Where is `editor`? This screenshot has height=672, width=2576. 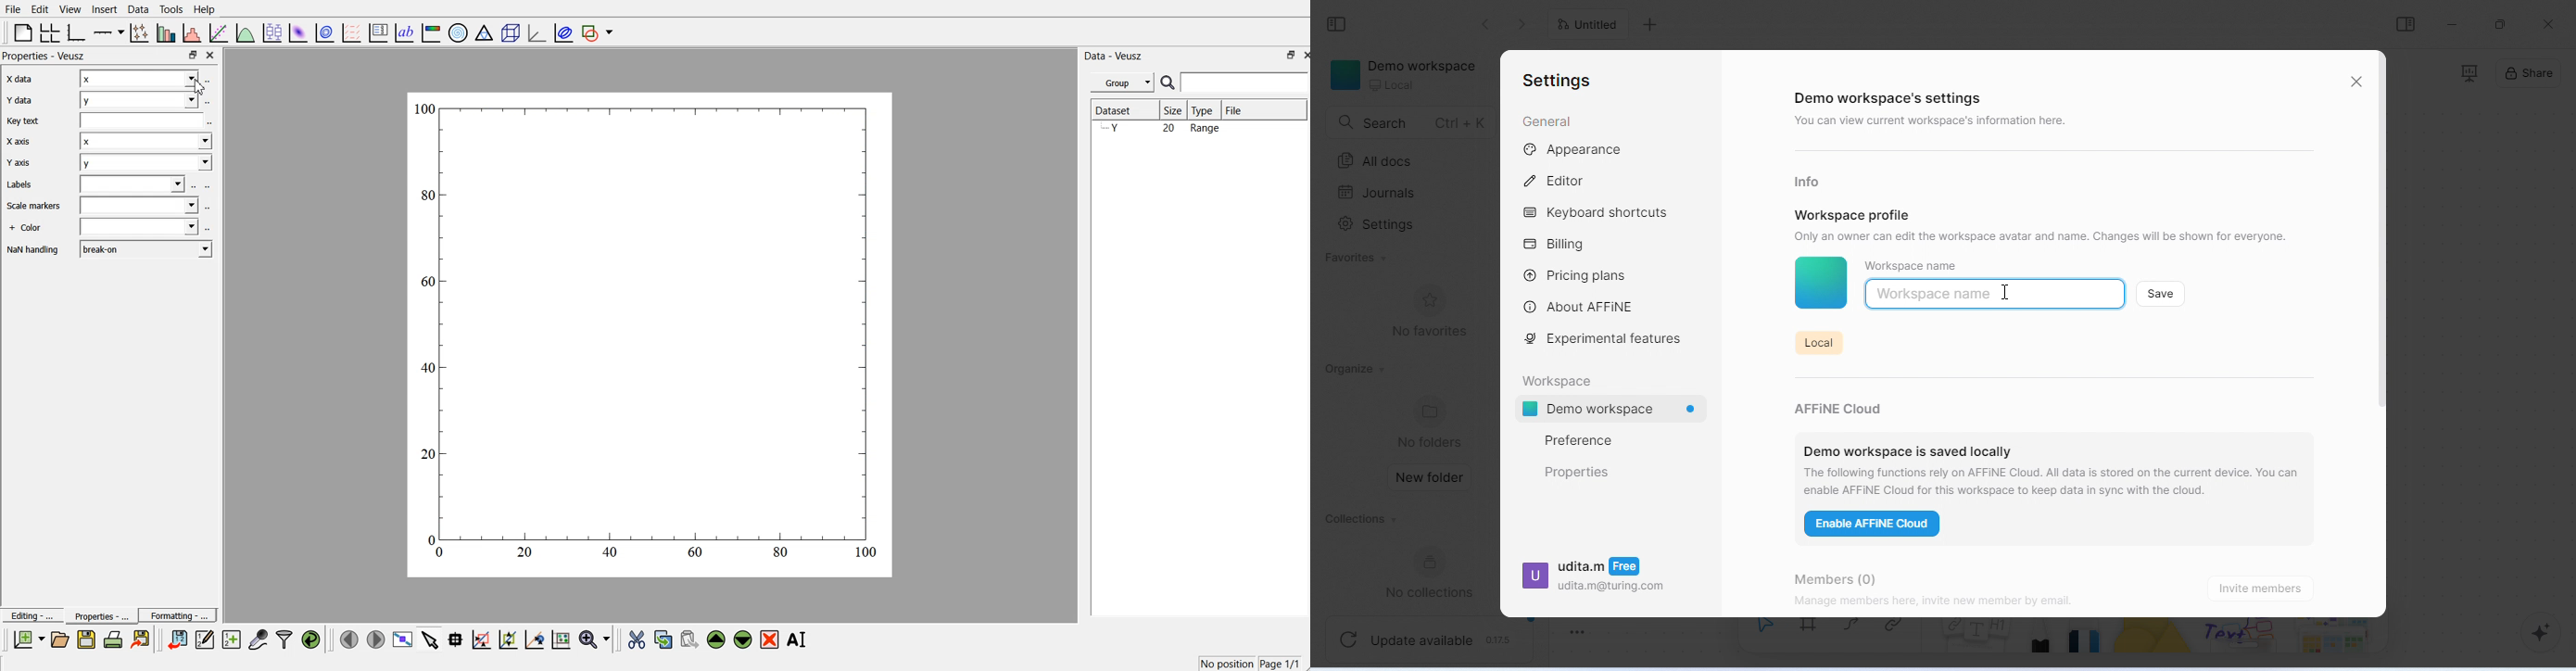 editor is located at coordinates (1559, 179).